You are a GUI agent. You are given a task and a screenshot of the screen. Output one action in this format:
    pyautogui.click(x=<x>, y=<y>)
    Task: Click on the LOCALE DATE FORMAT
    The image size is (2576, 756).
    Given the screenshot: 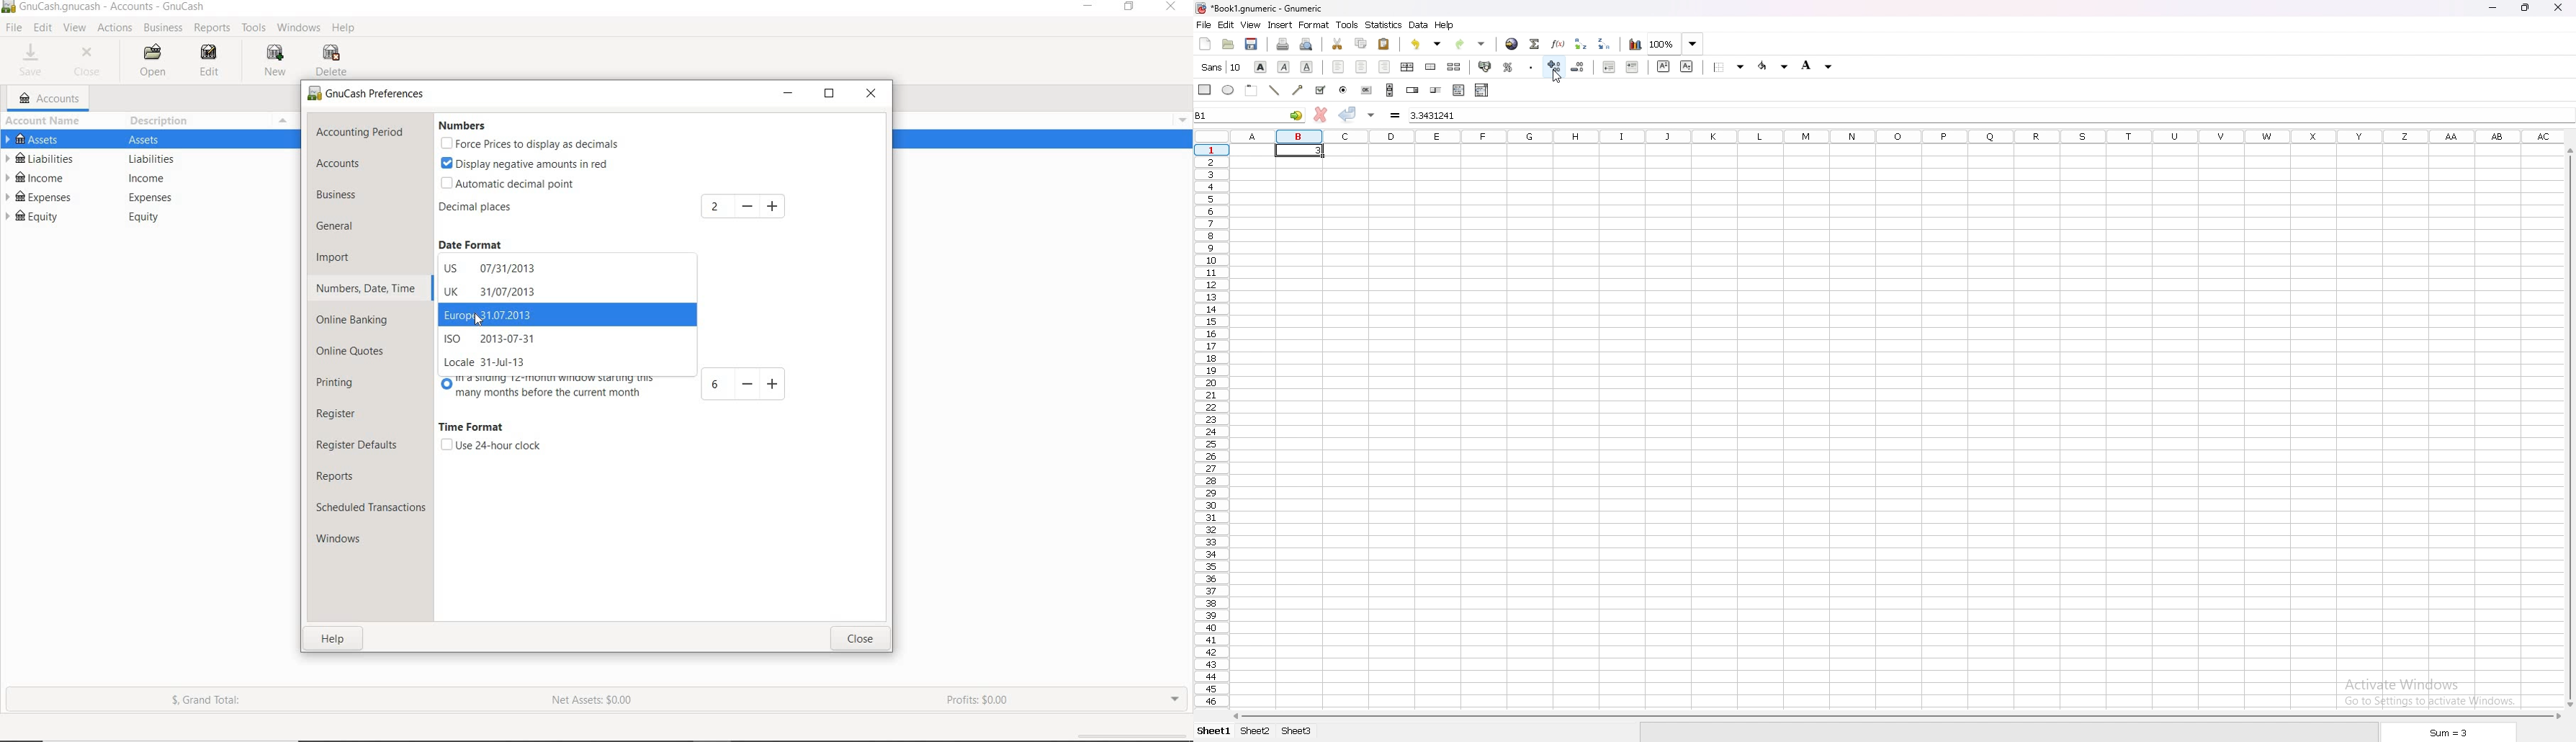 What is the action you would take?
    pyautogui.click(x=489, y=362)
    